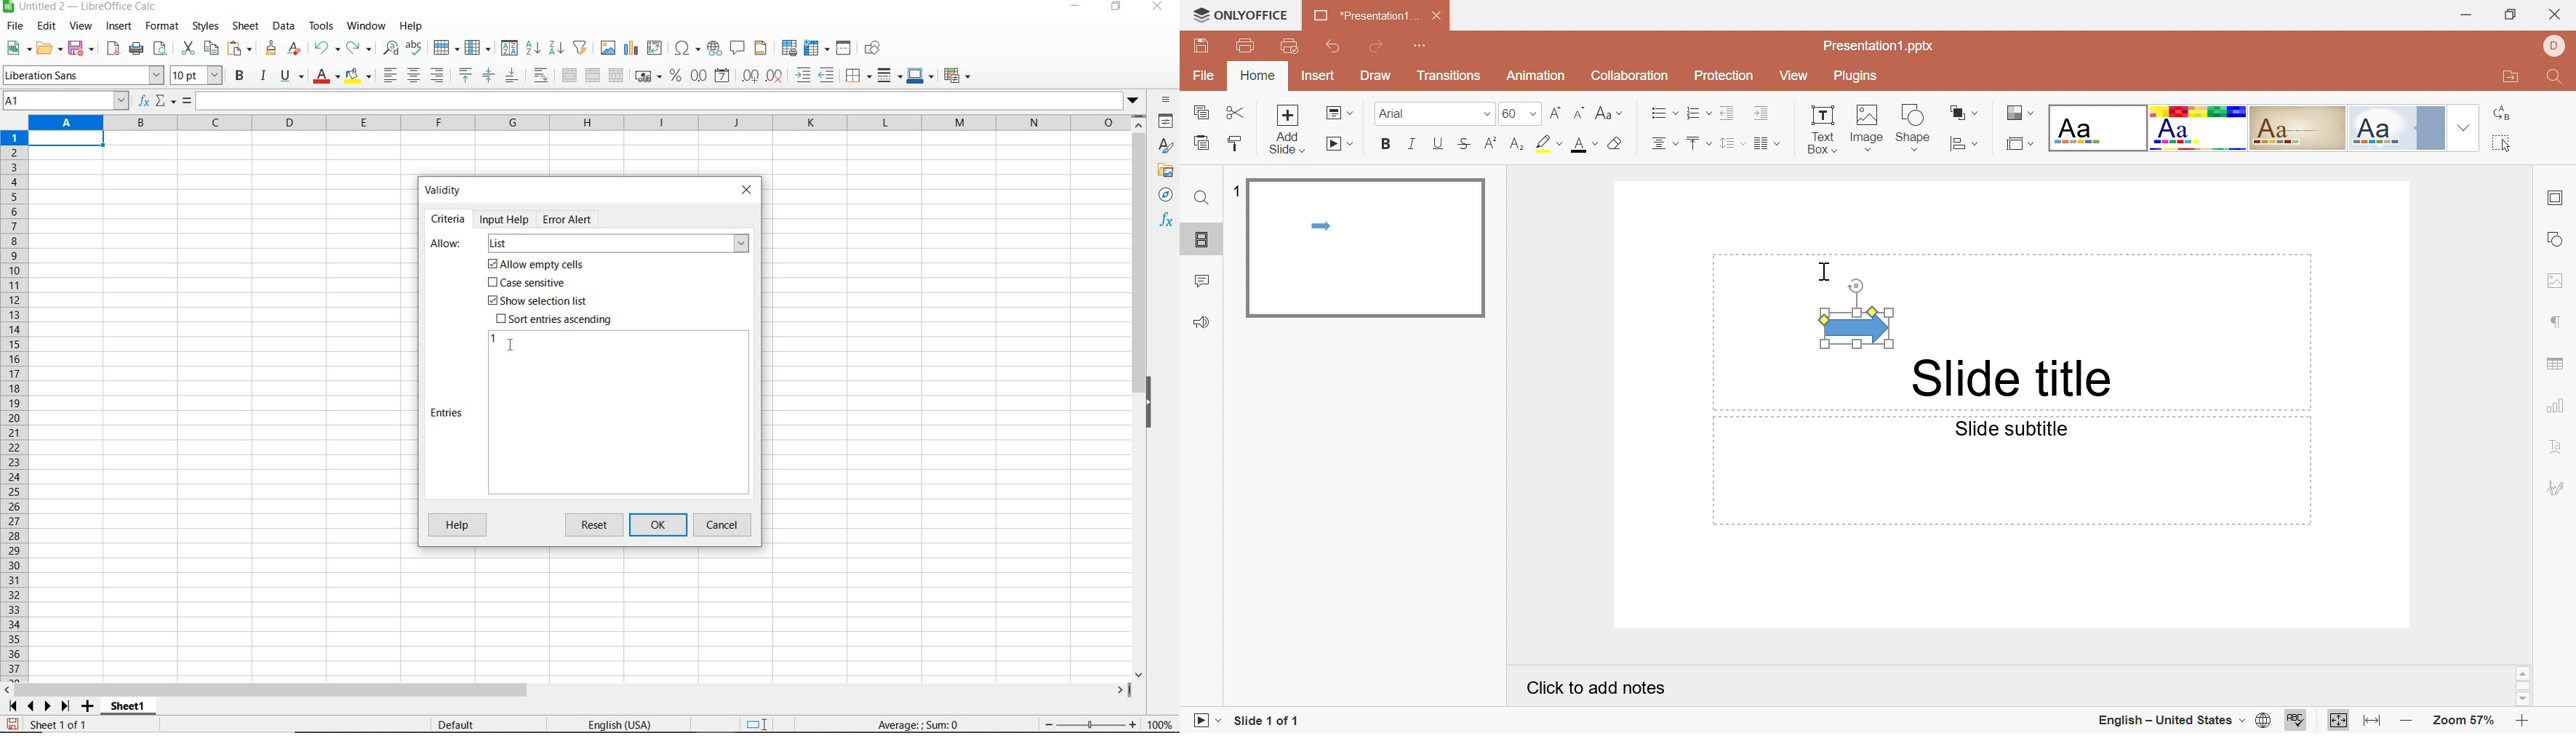  I want to click on find and replace, so click(390, 48).